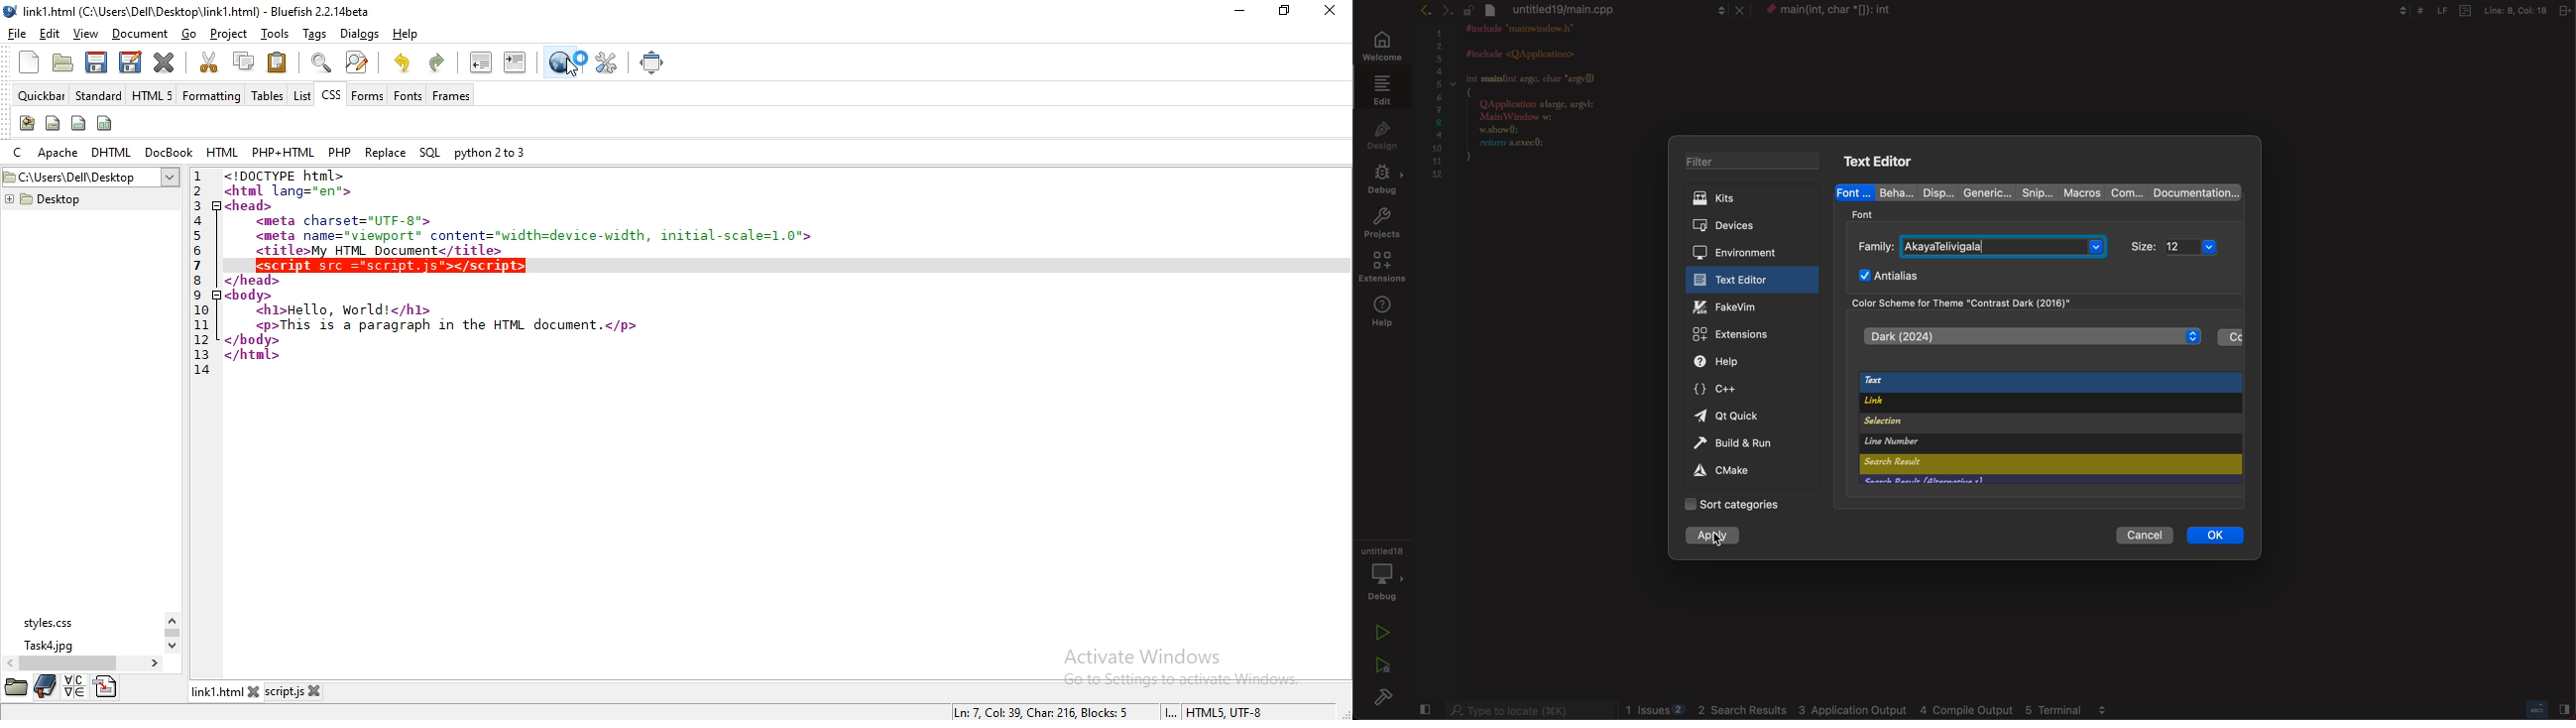 The height and width of the screenshot is (728, 2576). I want to click on formatting, so click(212, 95).